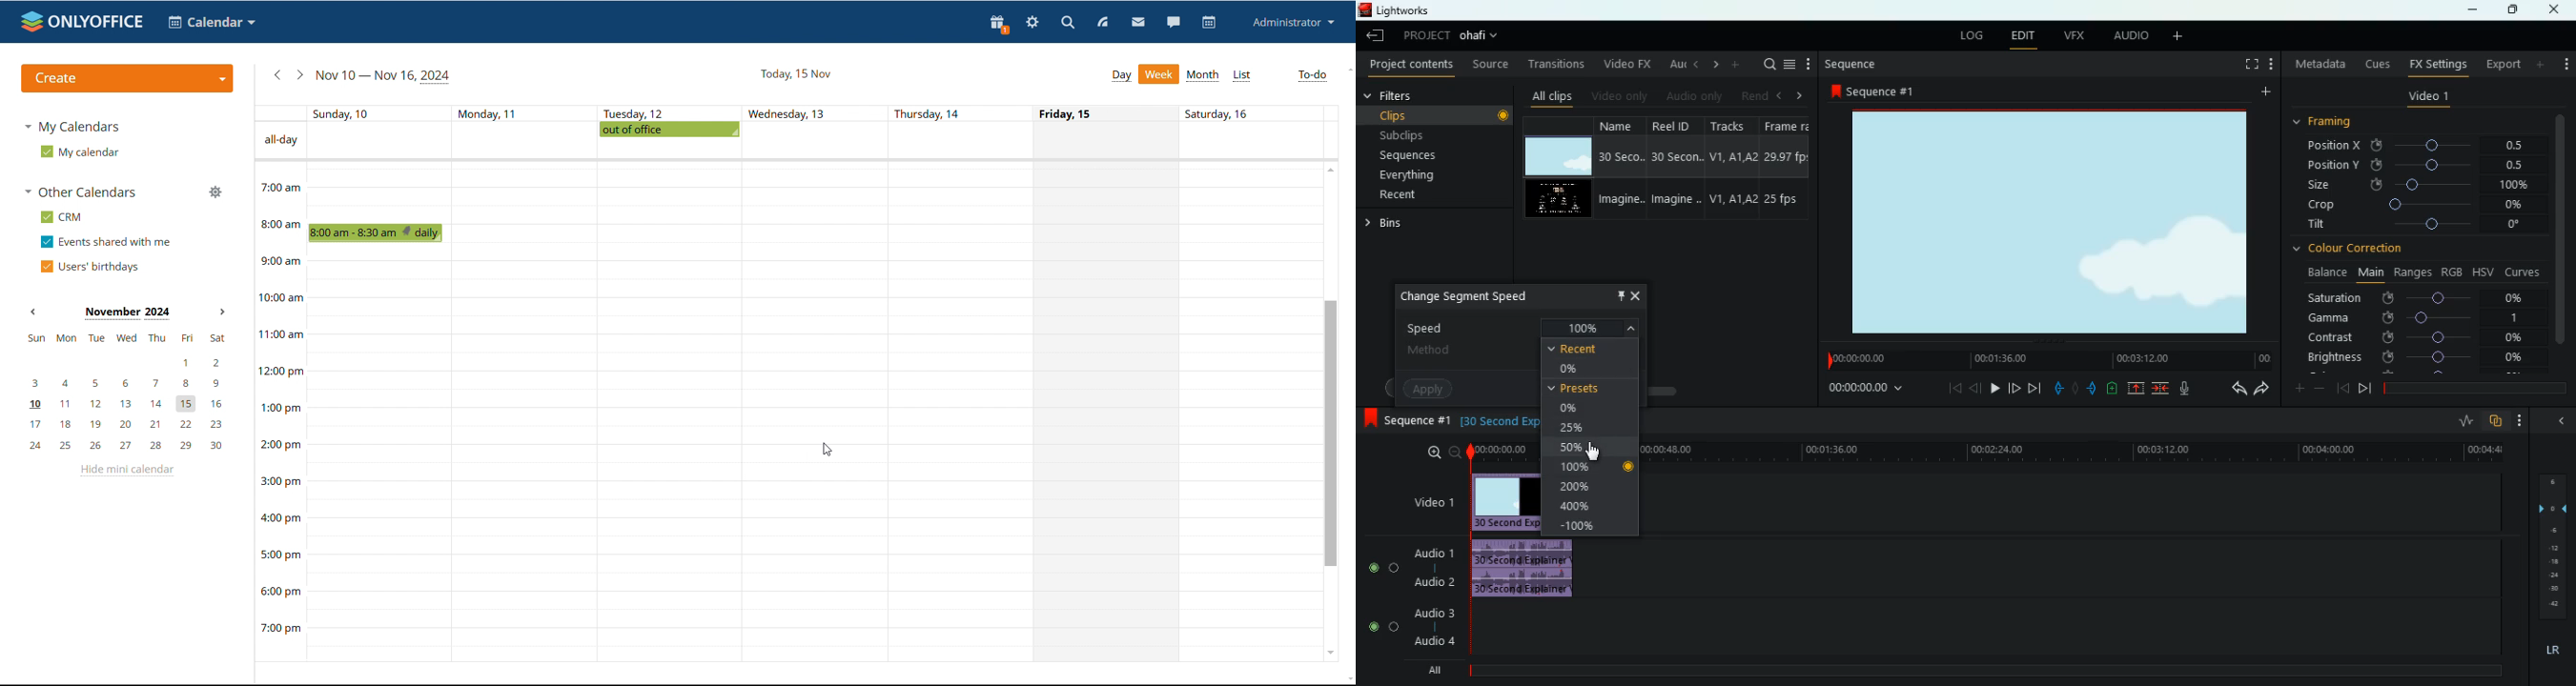 Image resolution: width=2576 pixels, height=700 pixels. I want to click on rate, so click(2461, 421).